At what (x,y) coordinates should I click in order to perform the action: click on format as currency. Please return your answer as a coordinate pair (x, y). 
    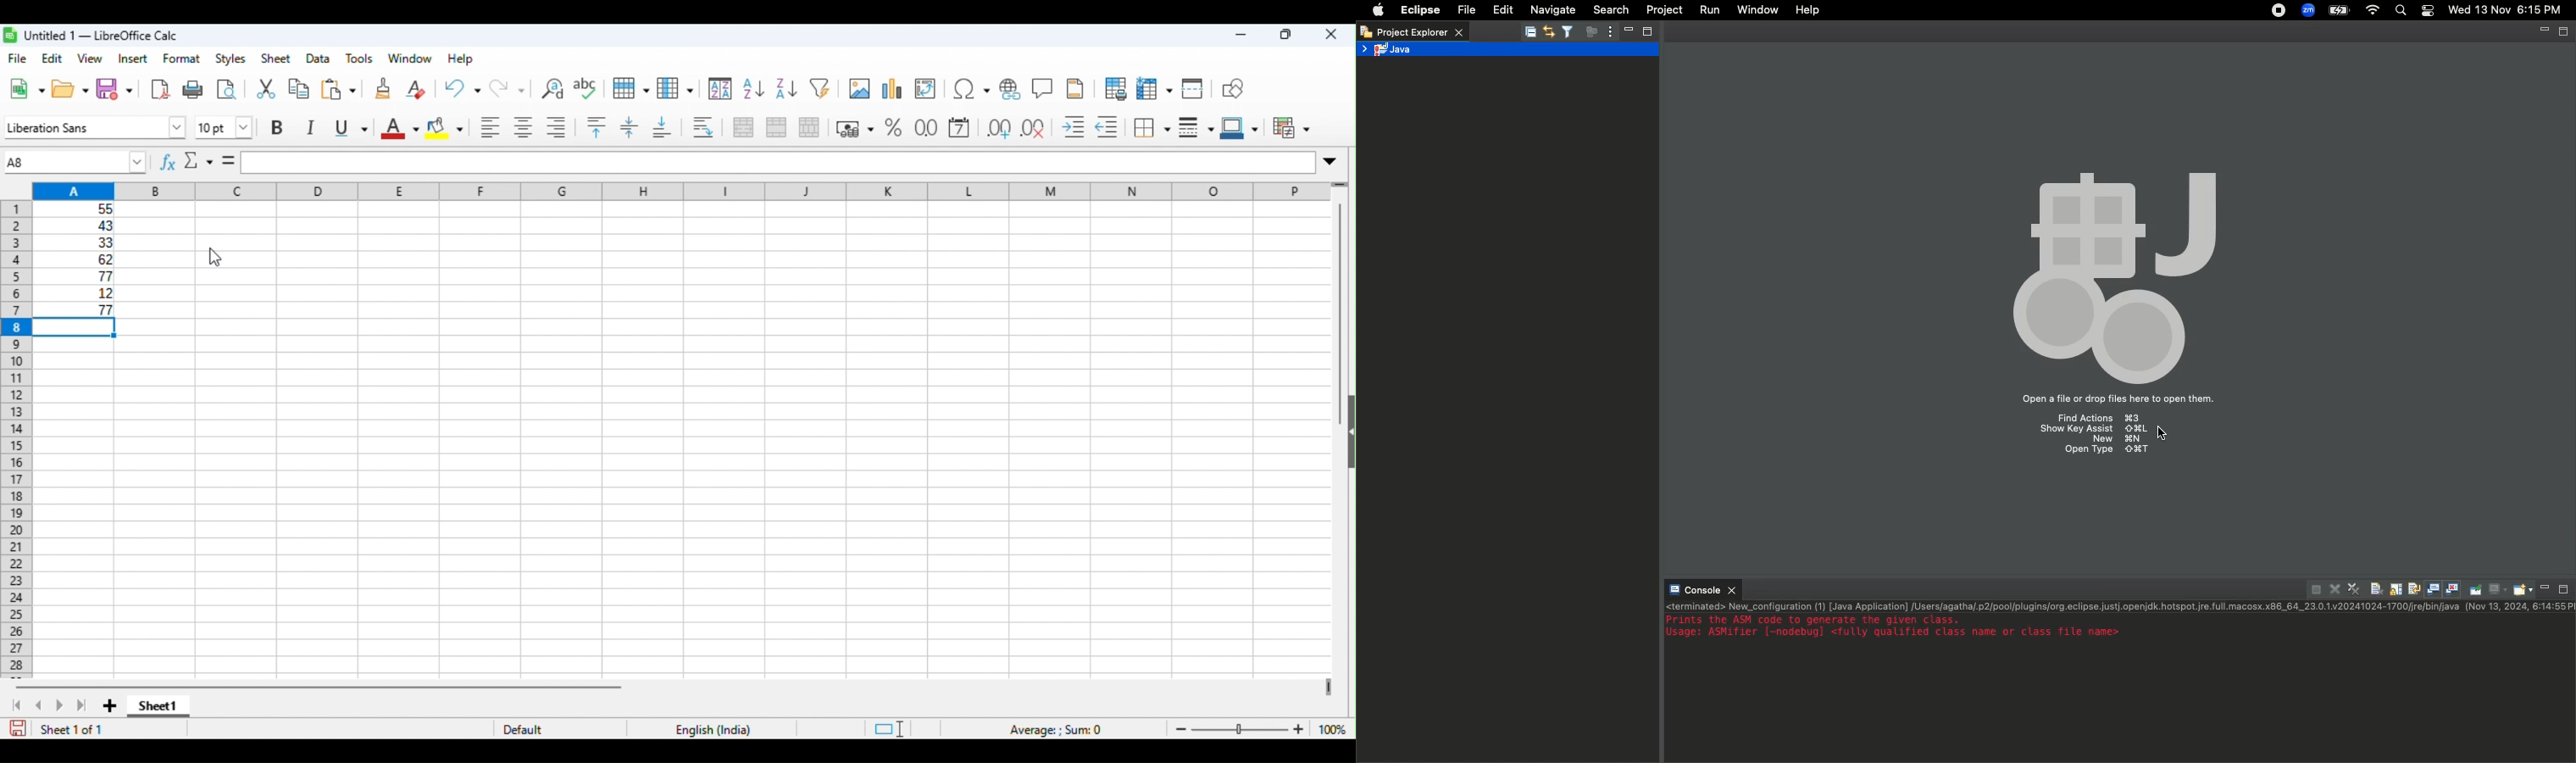
    Looking at the image, I should click on (855, 129).